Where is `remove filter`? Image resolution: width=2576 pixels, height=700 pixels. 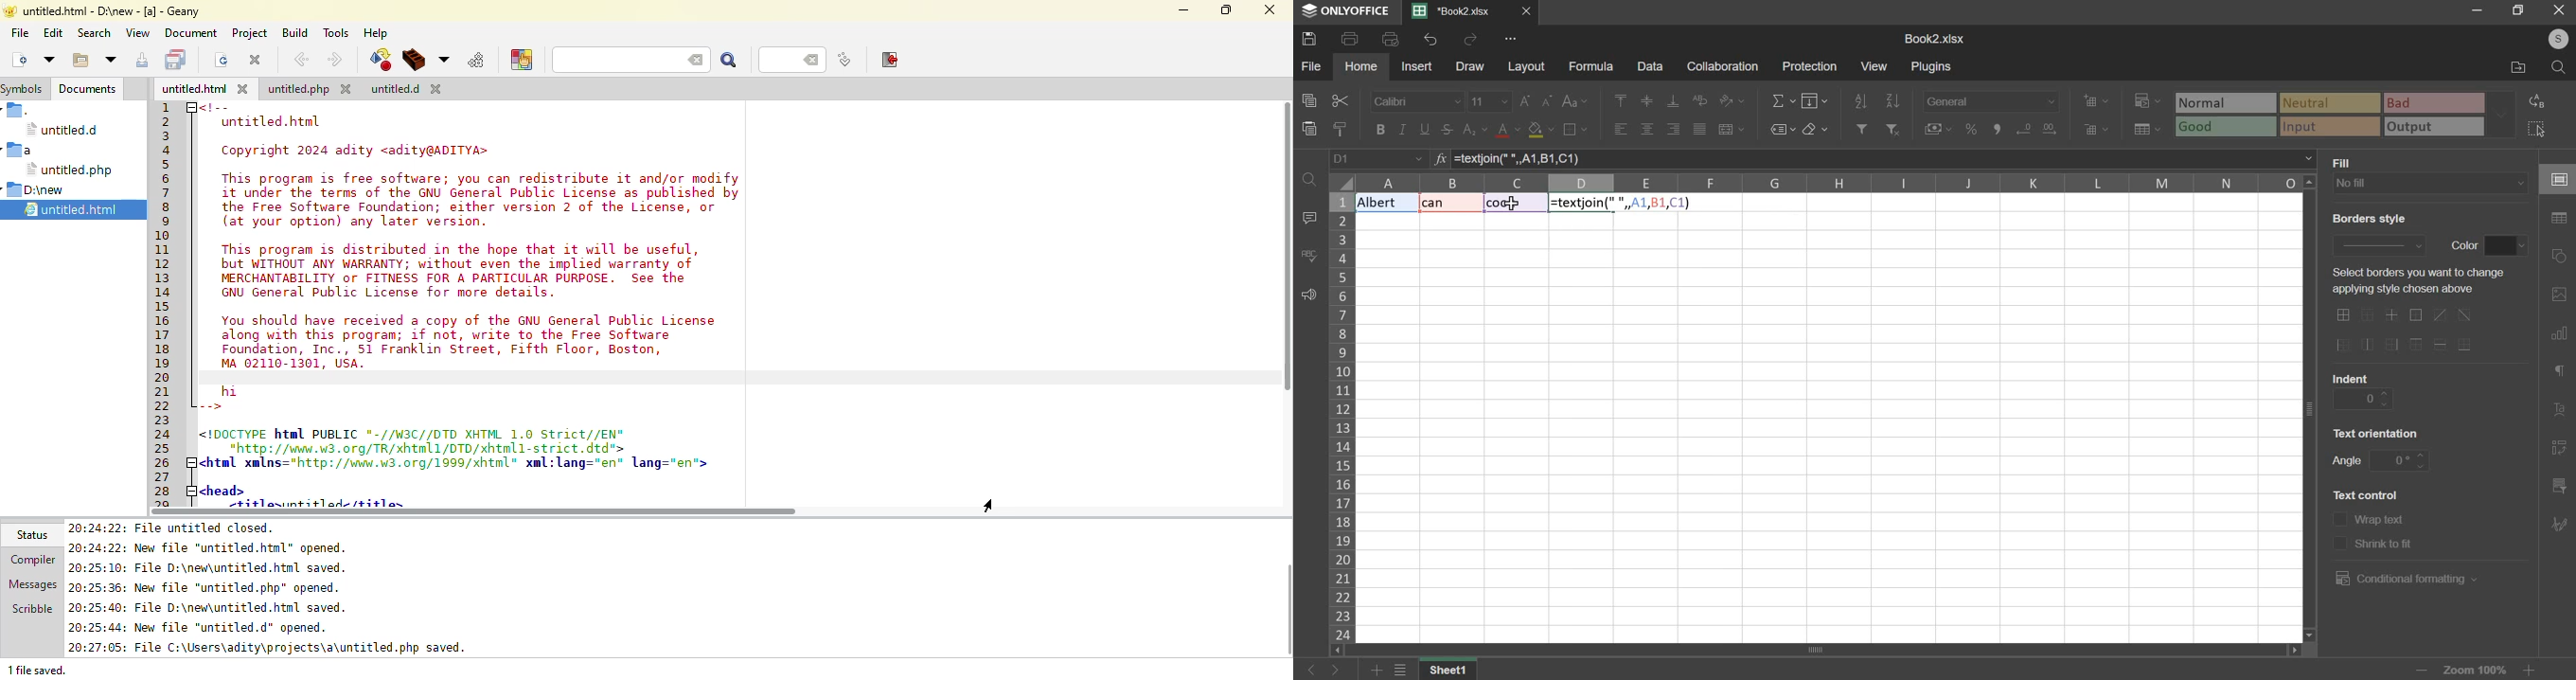
remove filter is located at coordinates (1894, 128).